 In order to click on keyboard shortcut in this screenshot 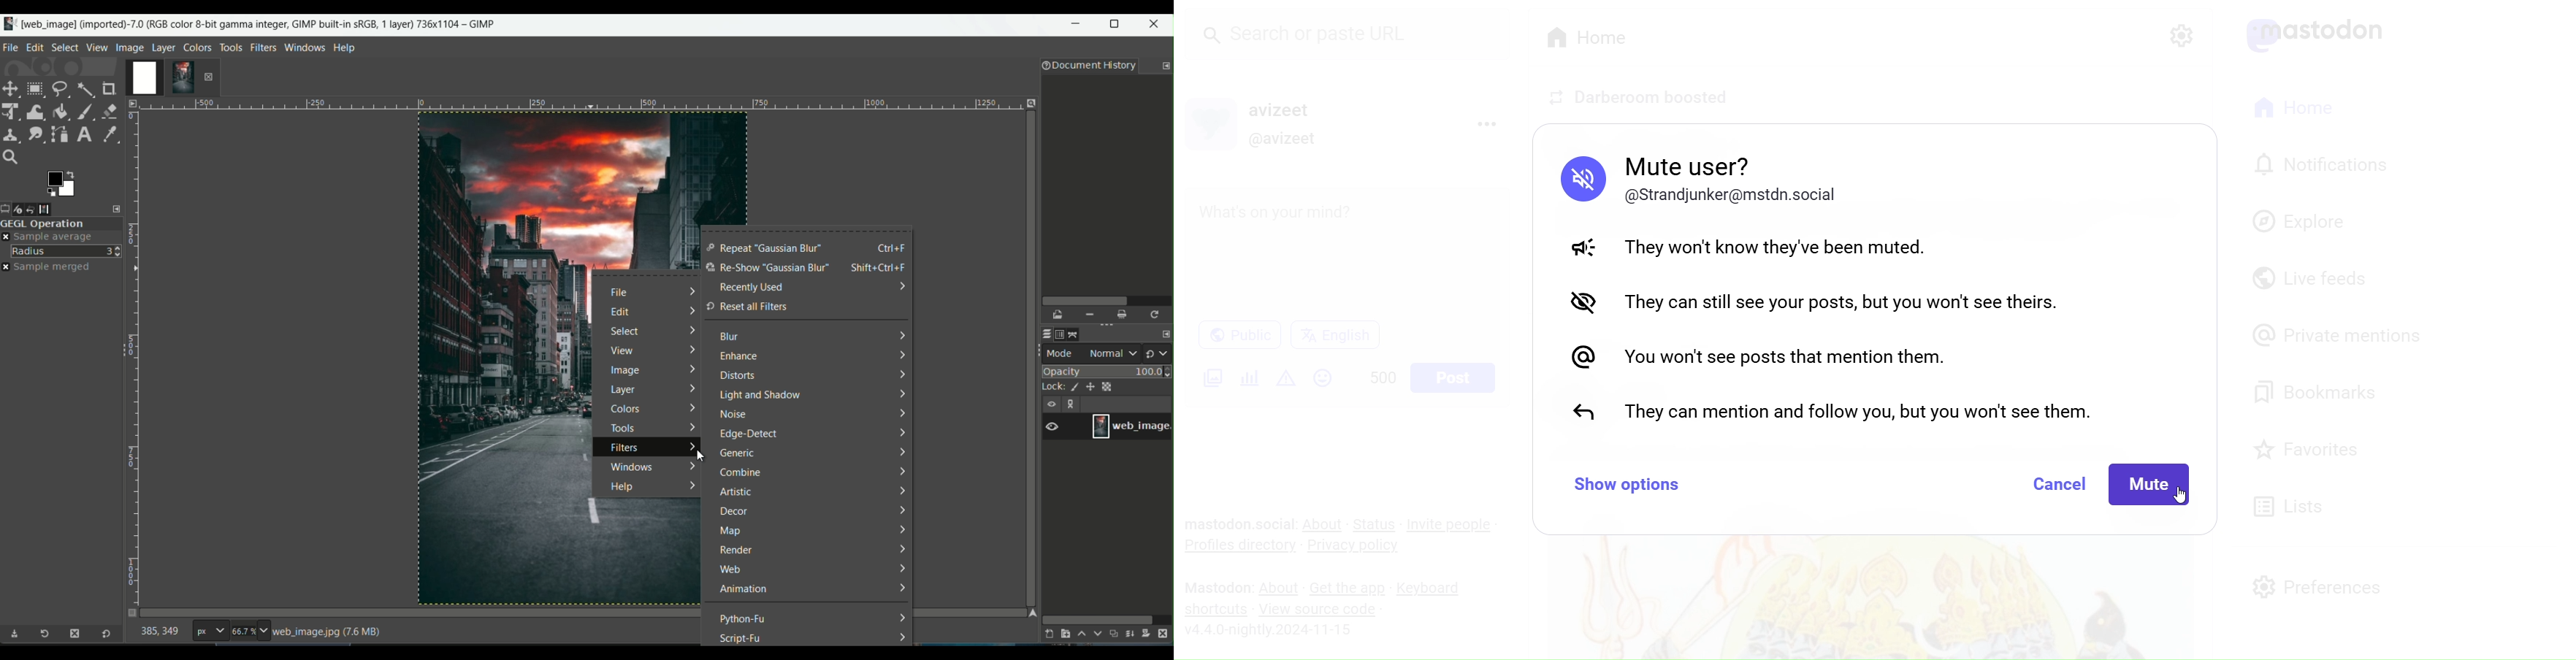, I will do `click(882, 268)`.